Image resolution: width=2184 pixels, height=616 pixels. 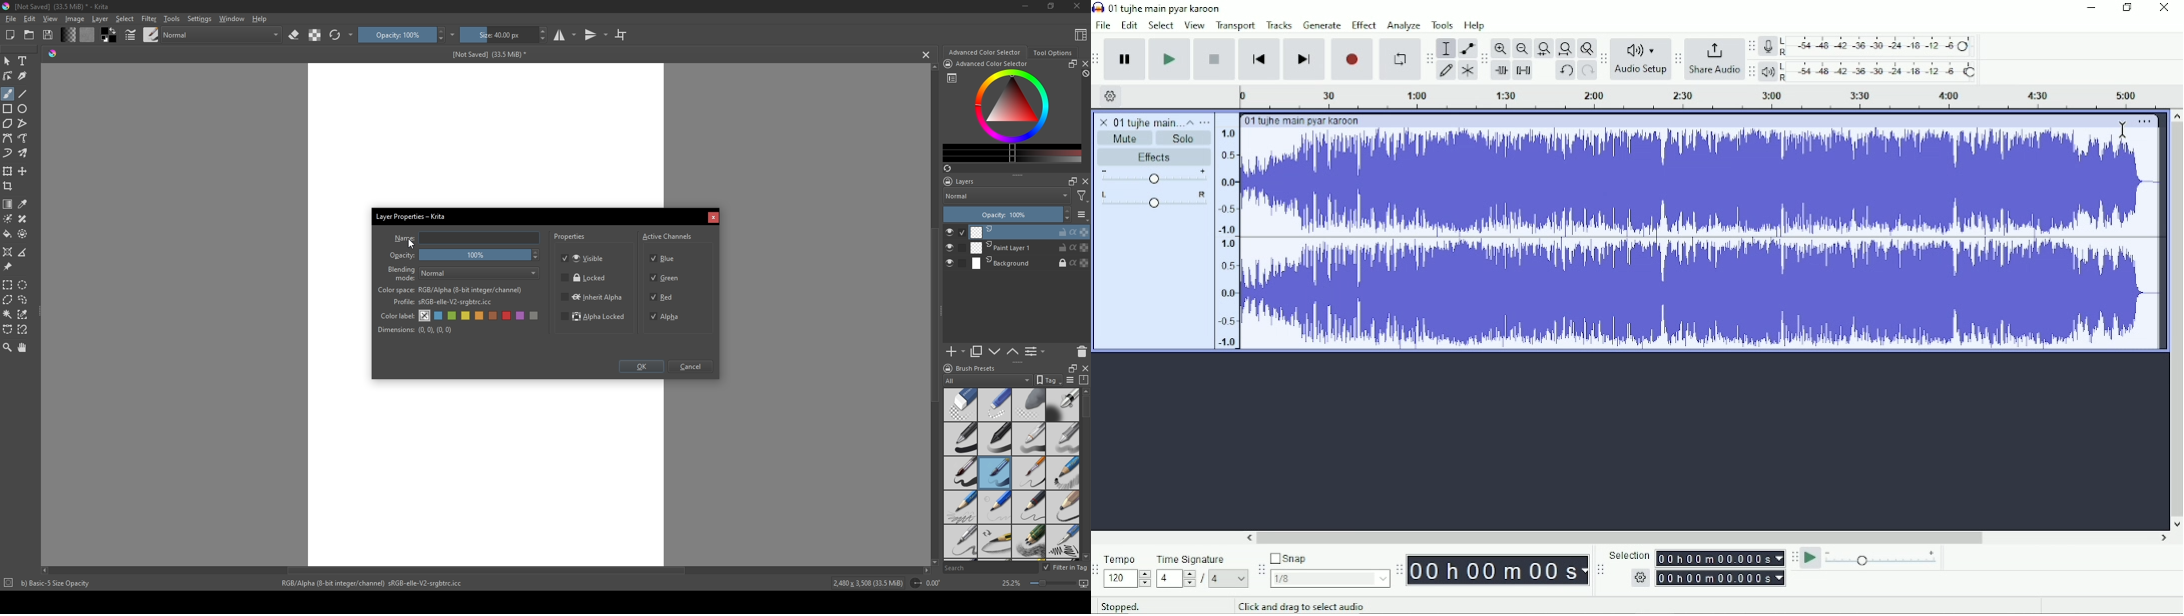 I want to click on Text, so click(x=24, y=62).